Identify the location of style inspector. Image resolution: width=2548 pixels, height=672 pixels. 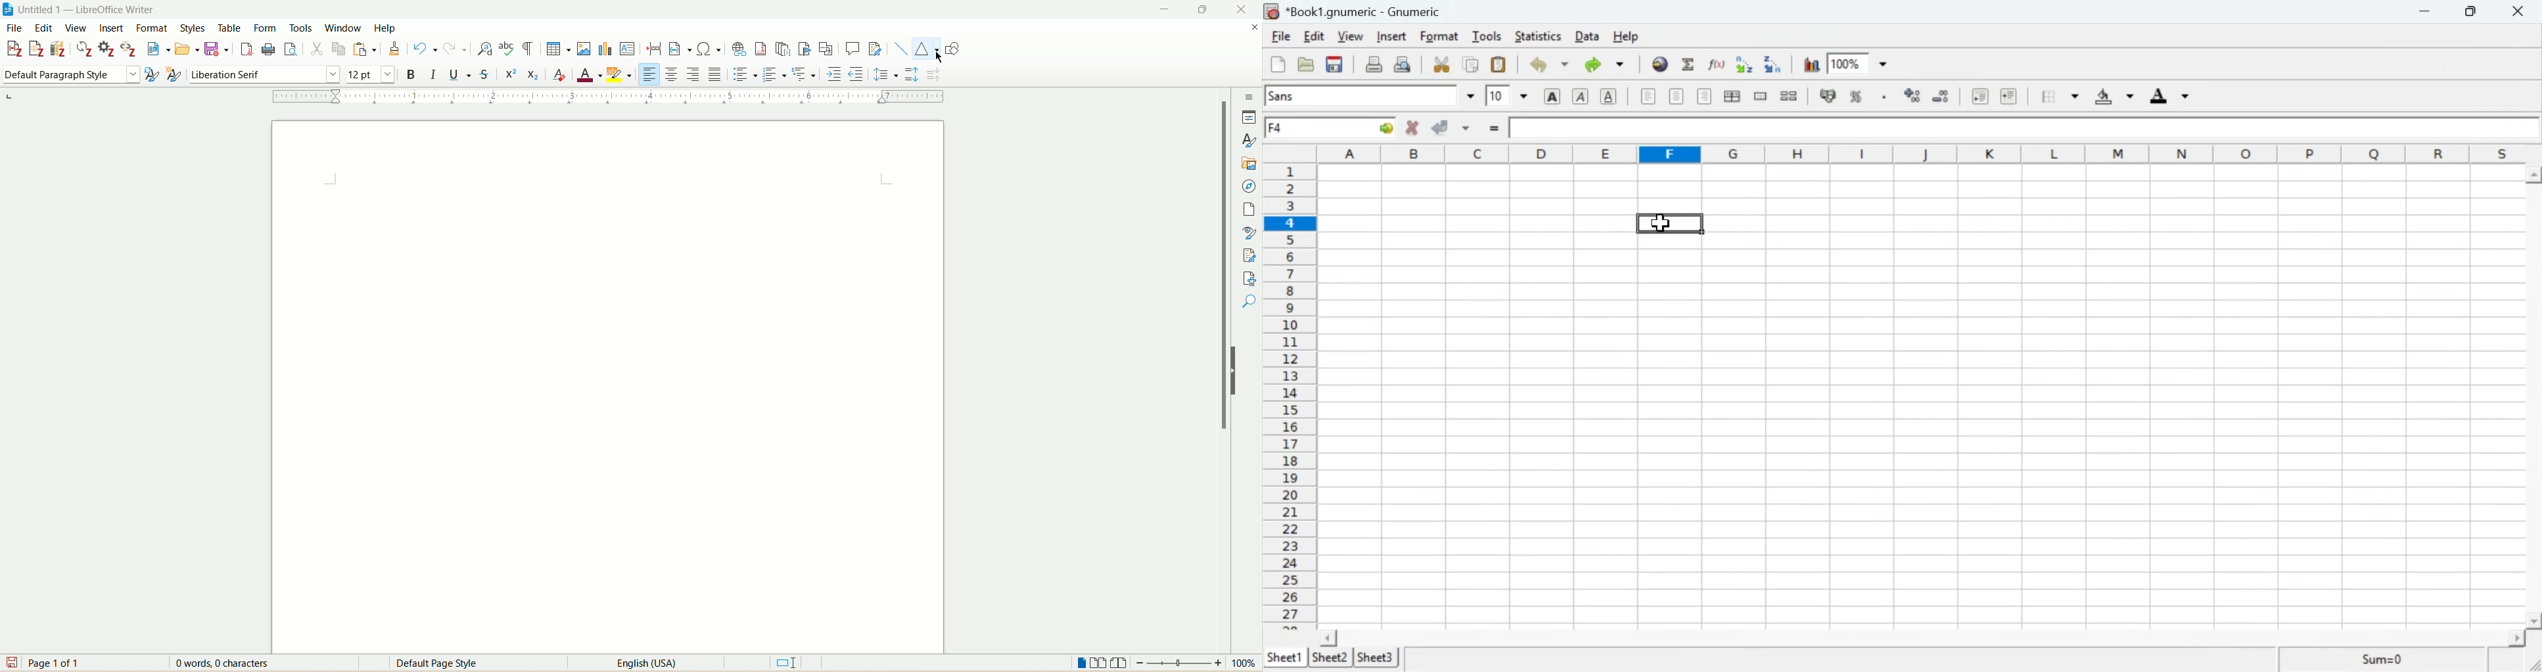
(1250, 231).